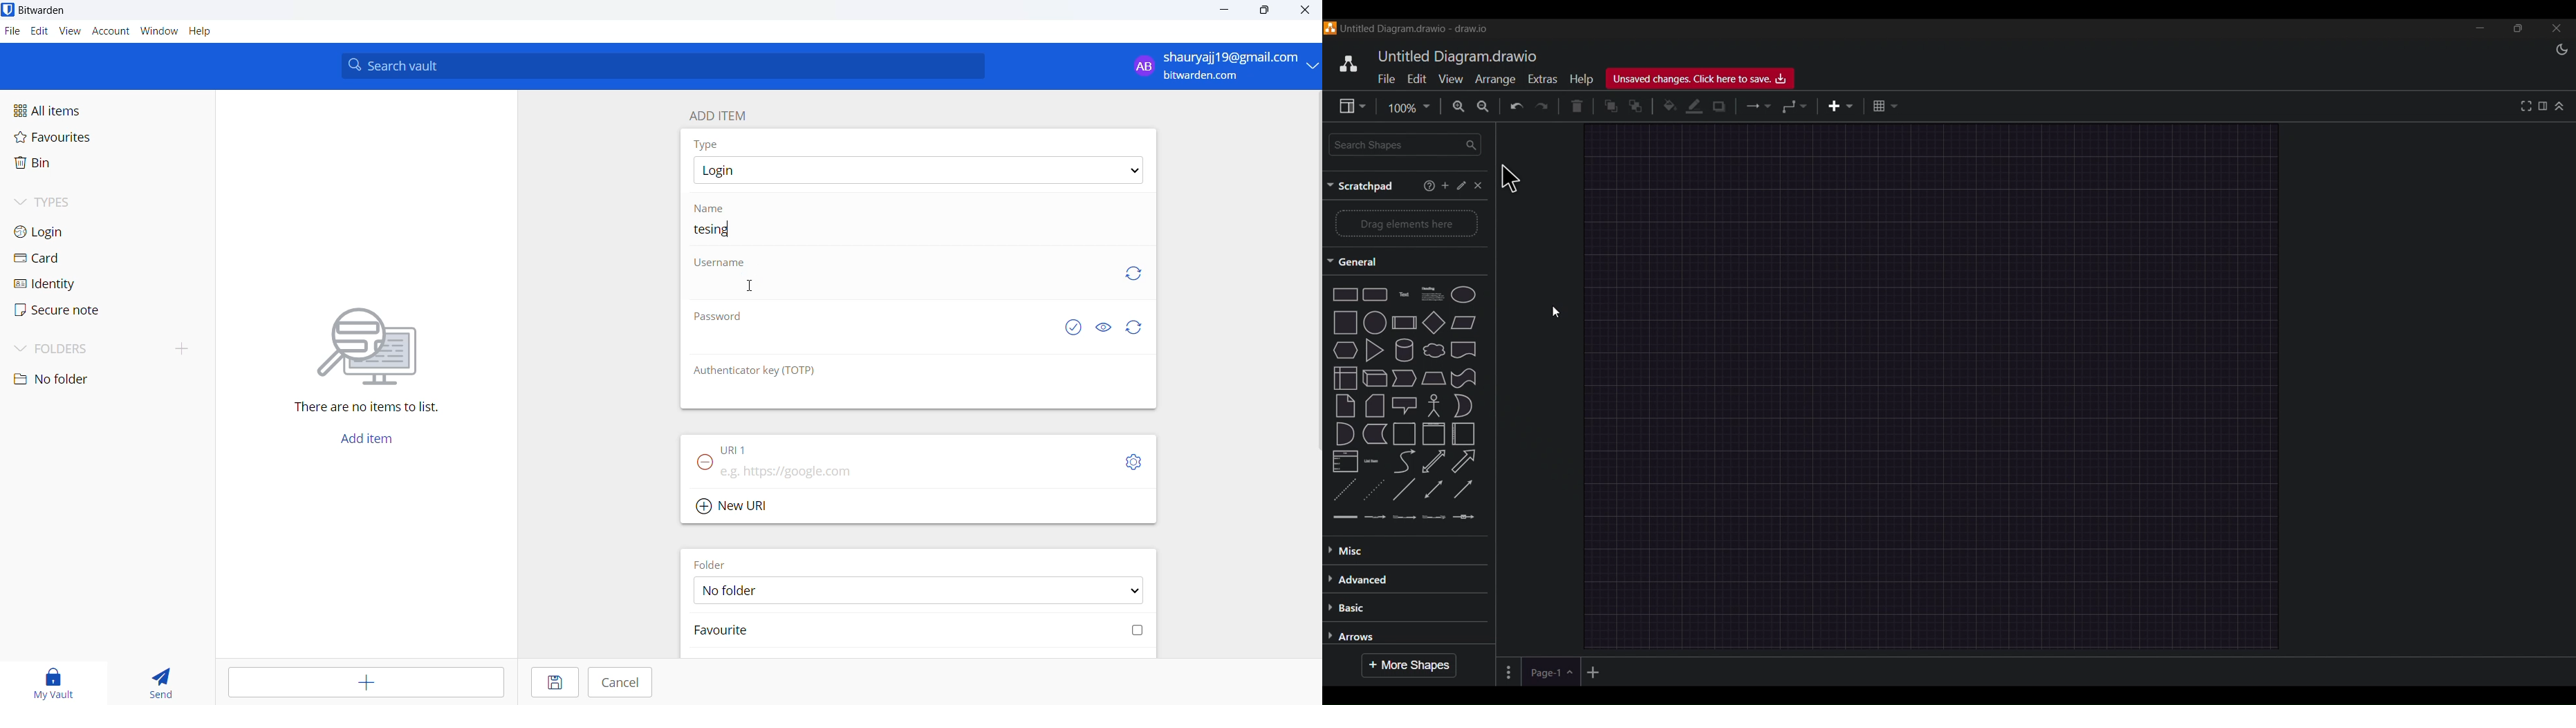  What do you see at coordinates (358, 408) in the screenshot?
I see `sentence mentioning that there are no items in vault l` at bounding box center [358, 408].